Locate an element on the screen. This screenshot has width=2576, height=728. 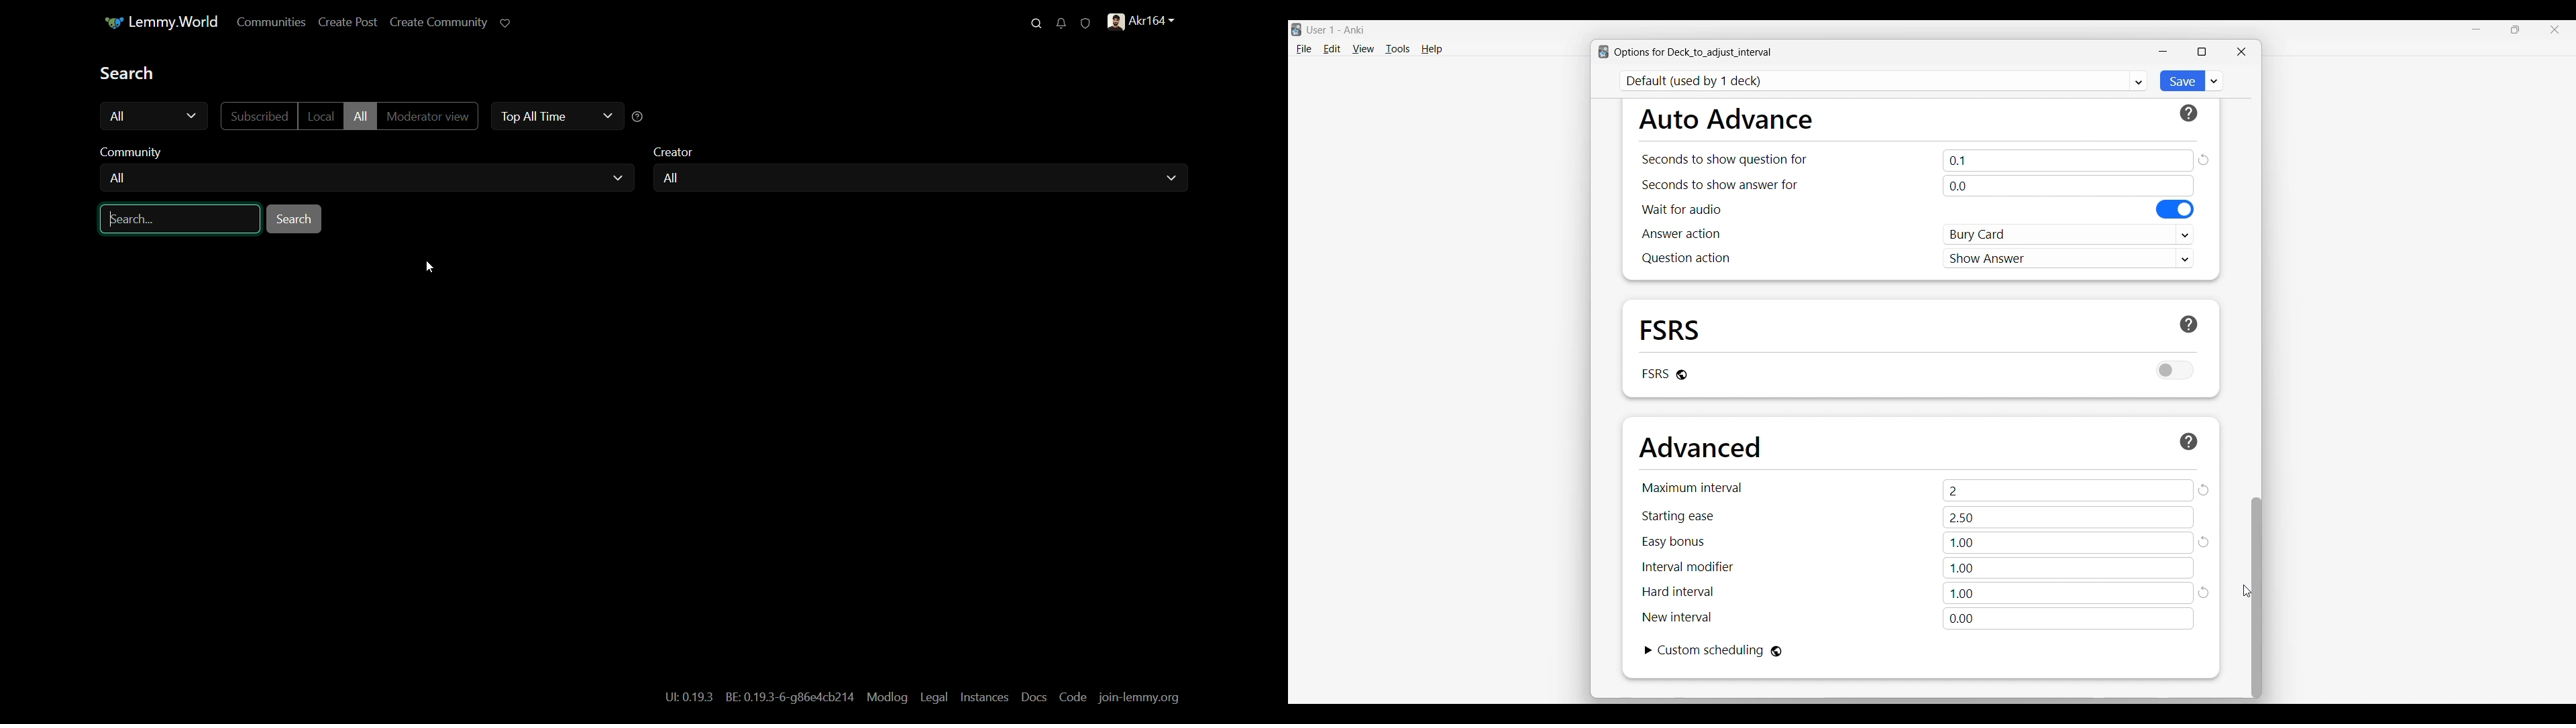
Learn more about respective section is located at coordinates (2189, 113).